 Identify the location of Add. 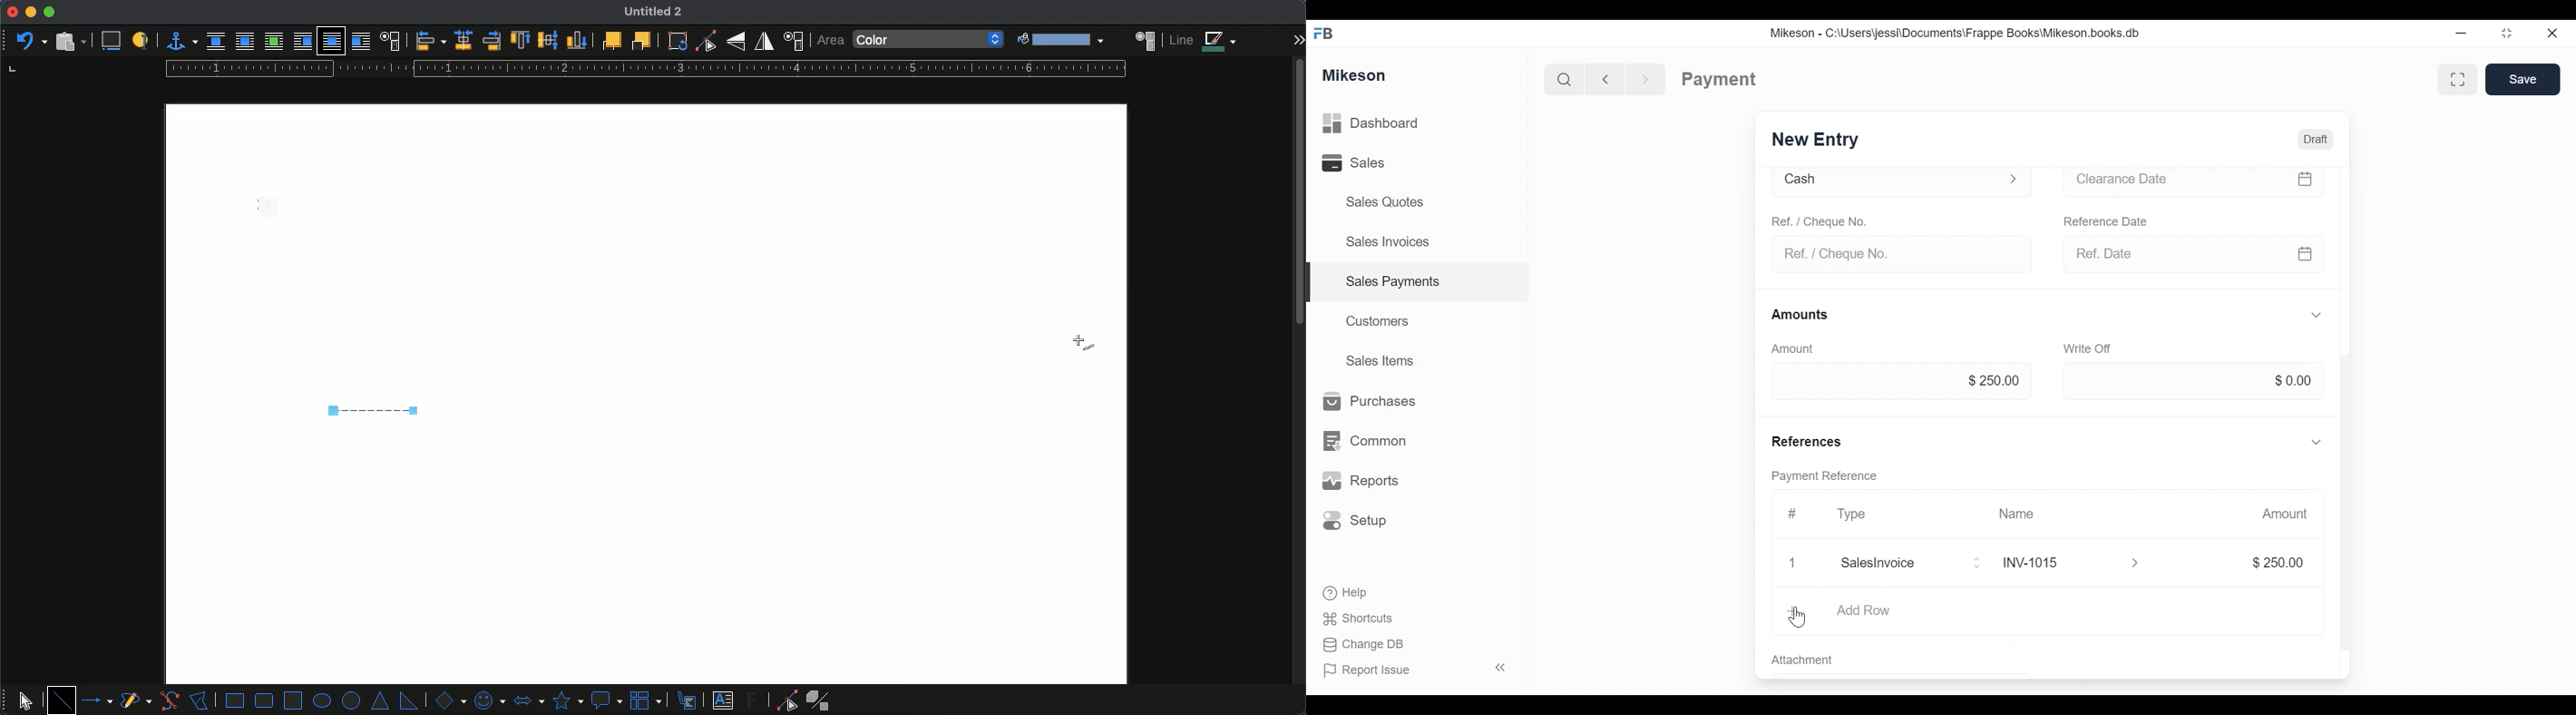
(1795, 610).